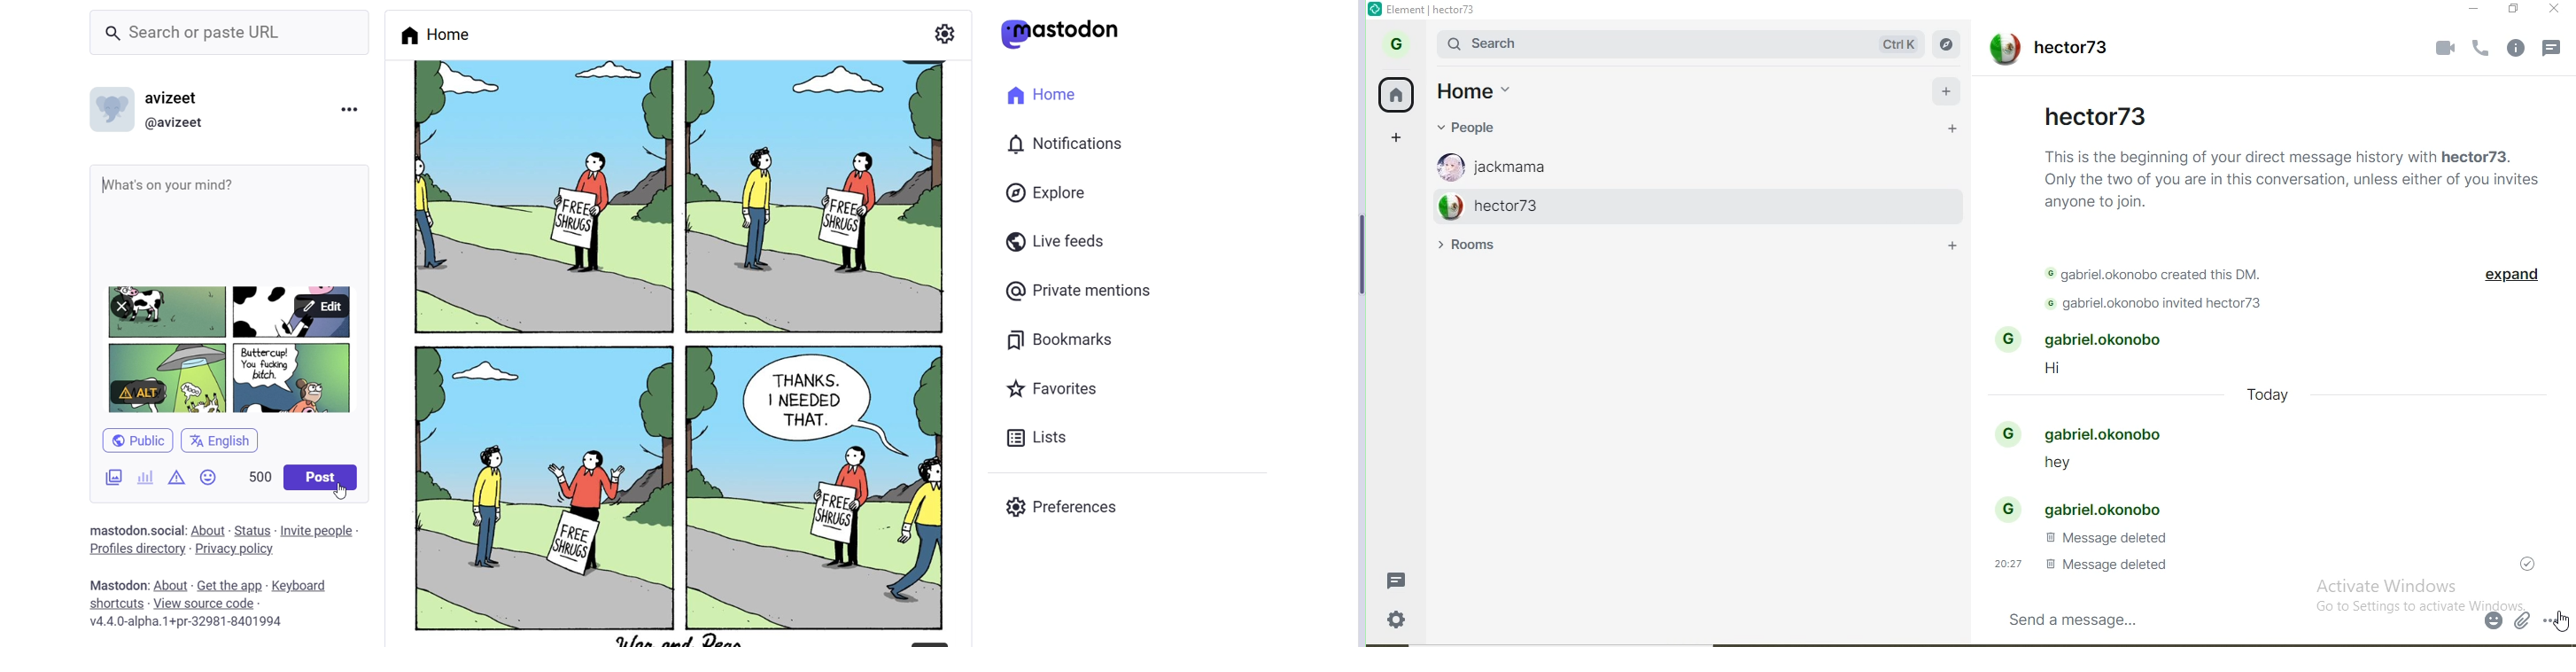  Describe the element at coordinates (231, 349) in the screenshot. I see `Image to be Posted` at that location.